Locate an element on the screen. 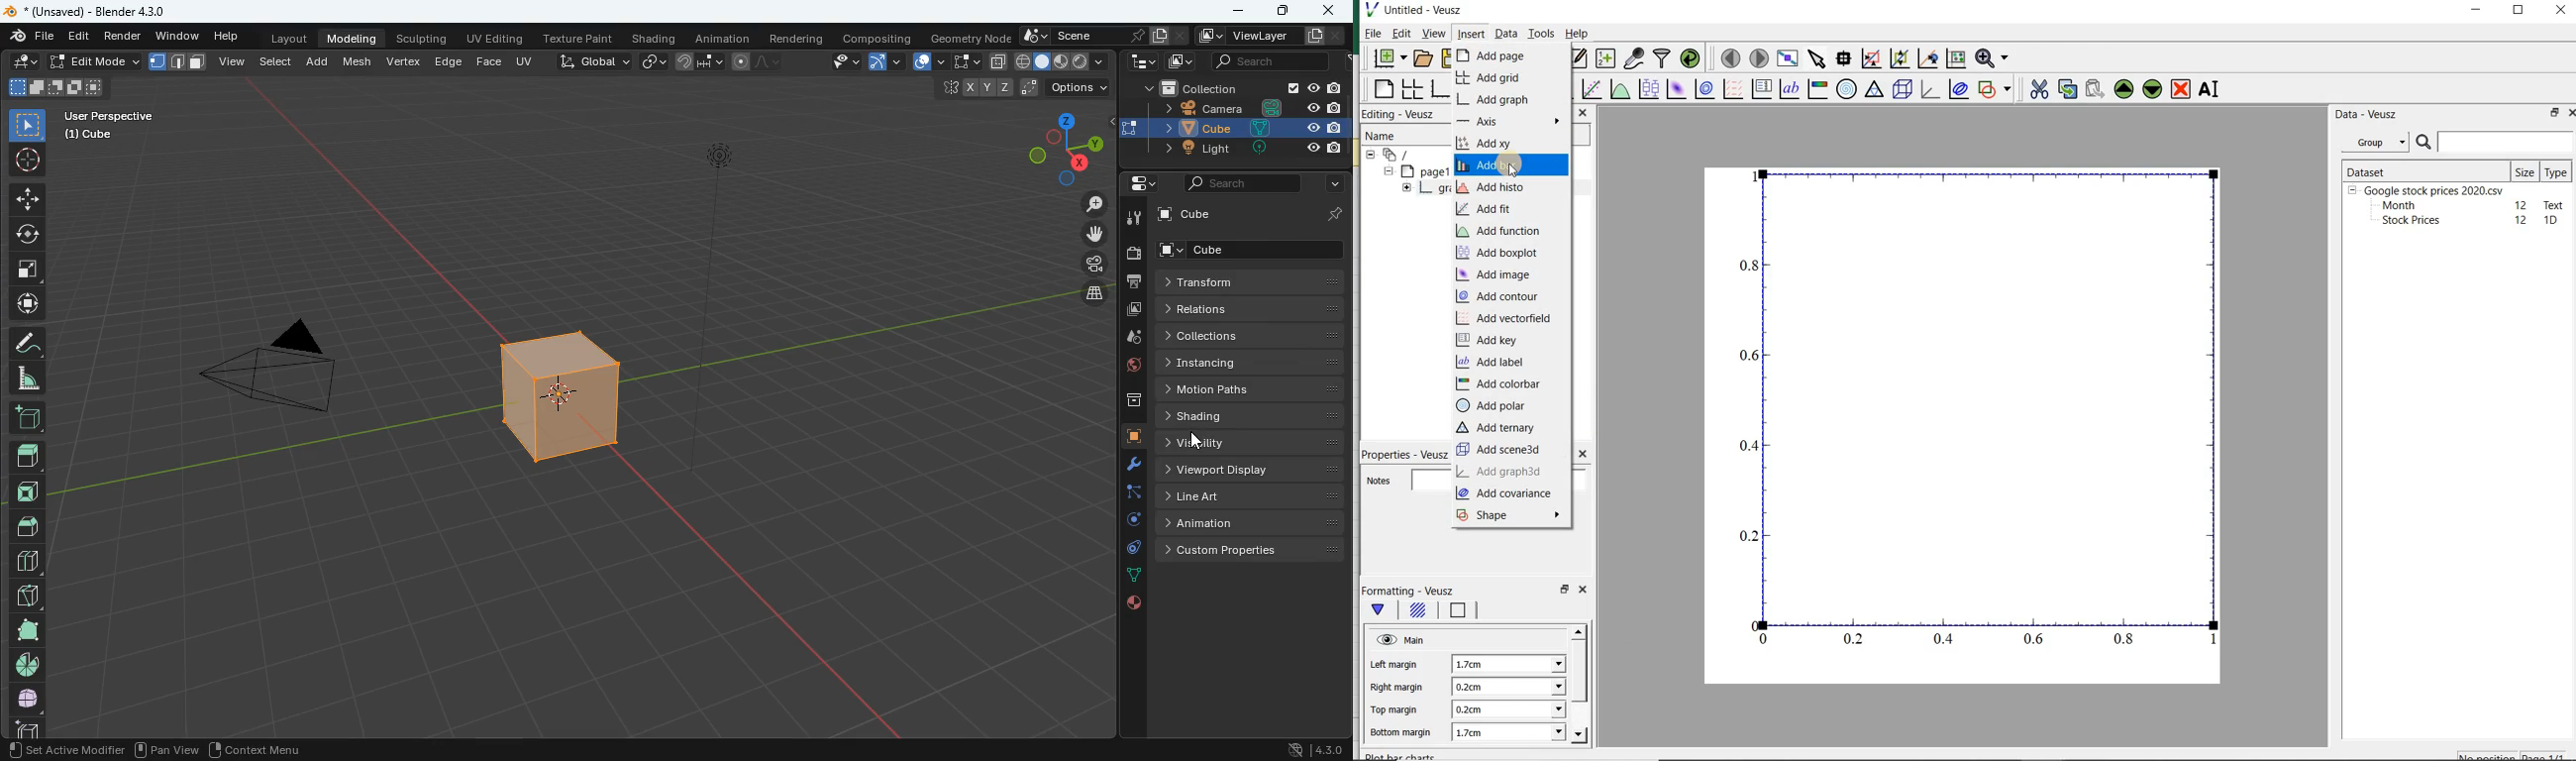  window is located at coordinates (175, 37).